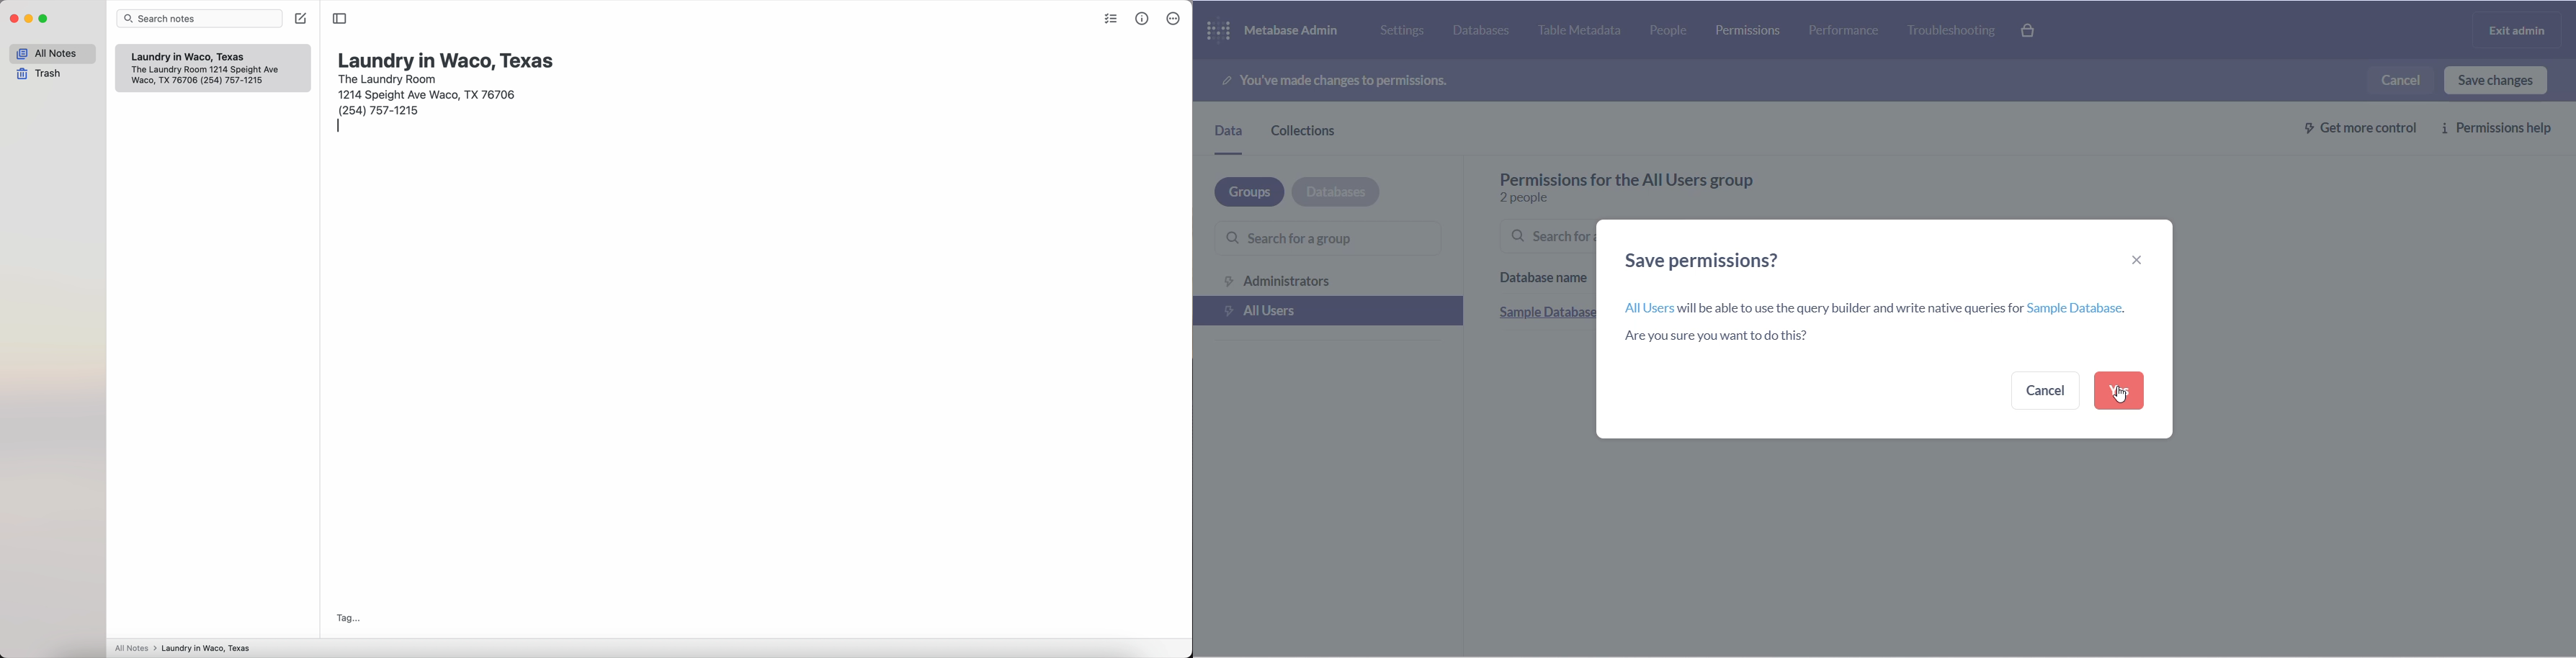  I want to click on (254) 757-1215, so click(380, 110).